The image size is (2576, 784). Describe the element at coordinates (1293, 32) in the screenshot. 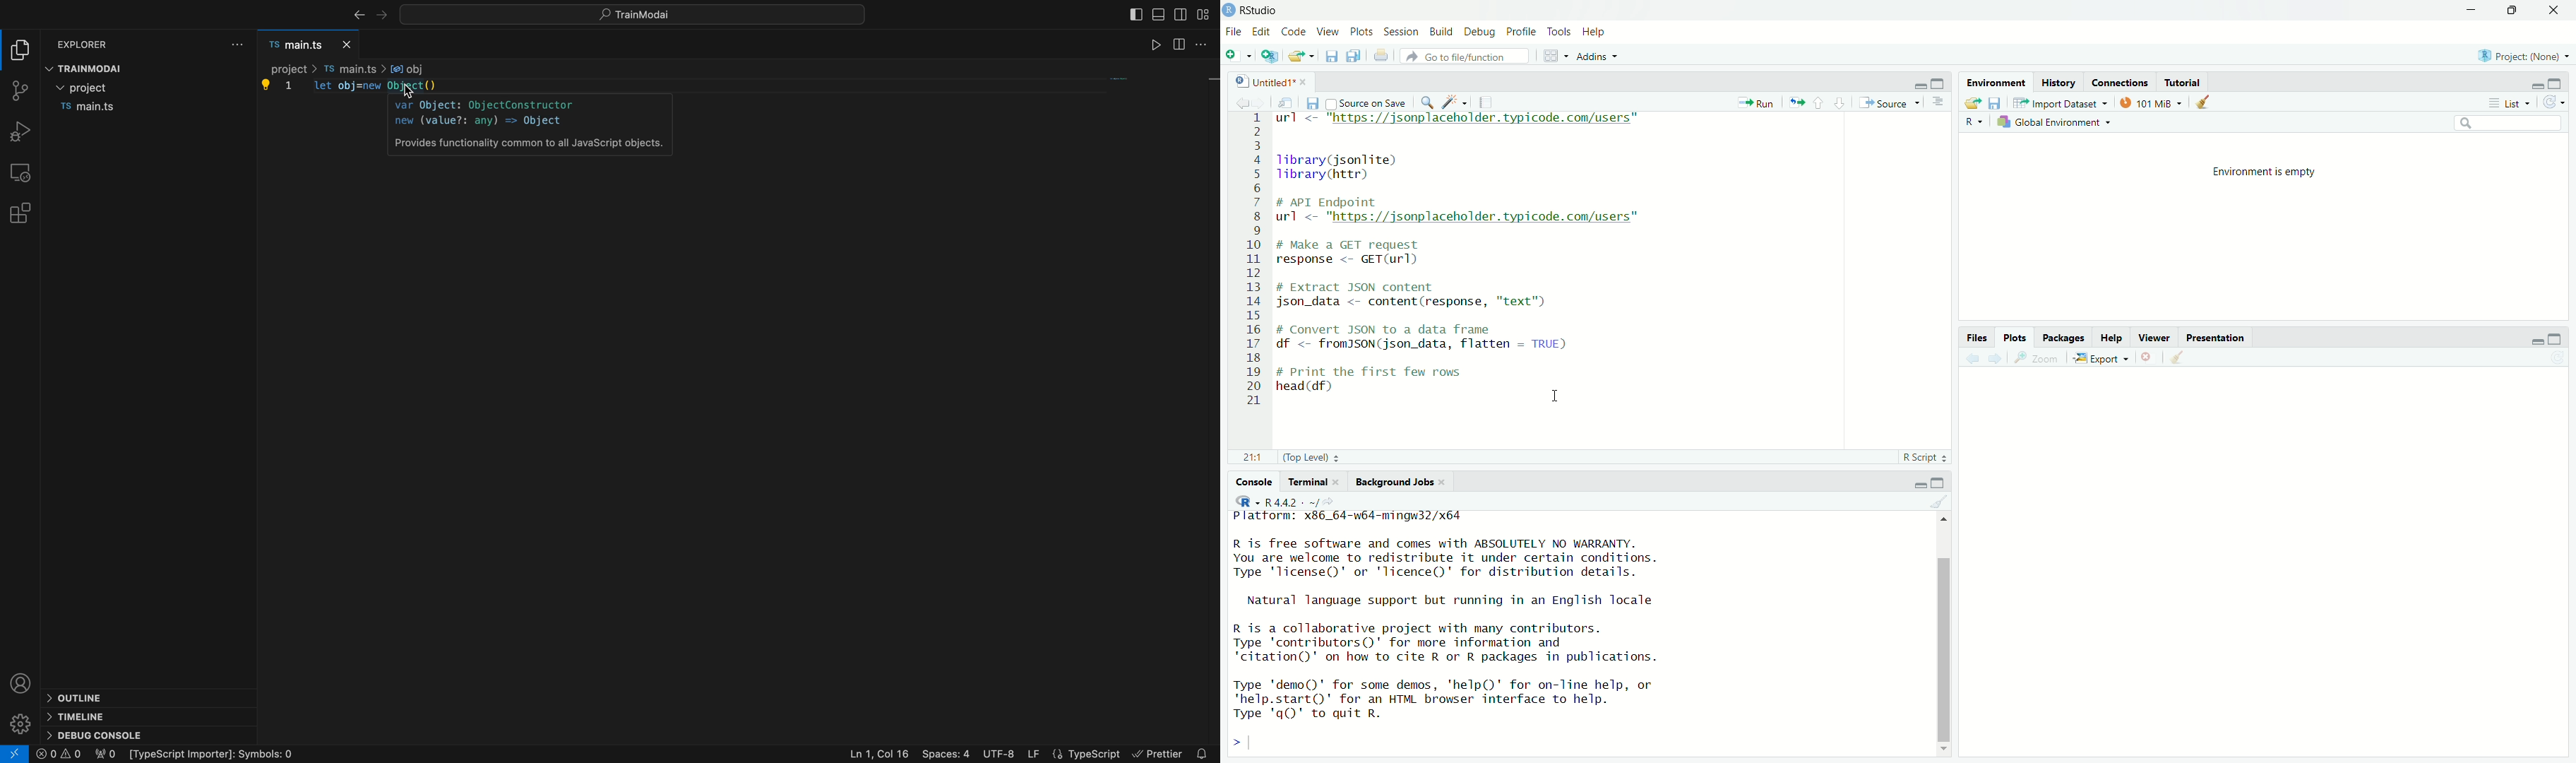

I see `Code` at that location.